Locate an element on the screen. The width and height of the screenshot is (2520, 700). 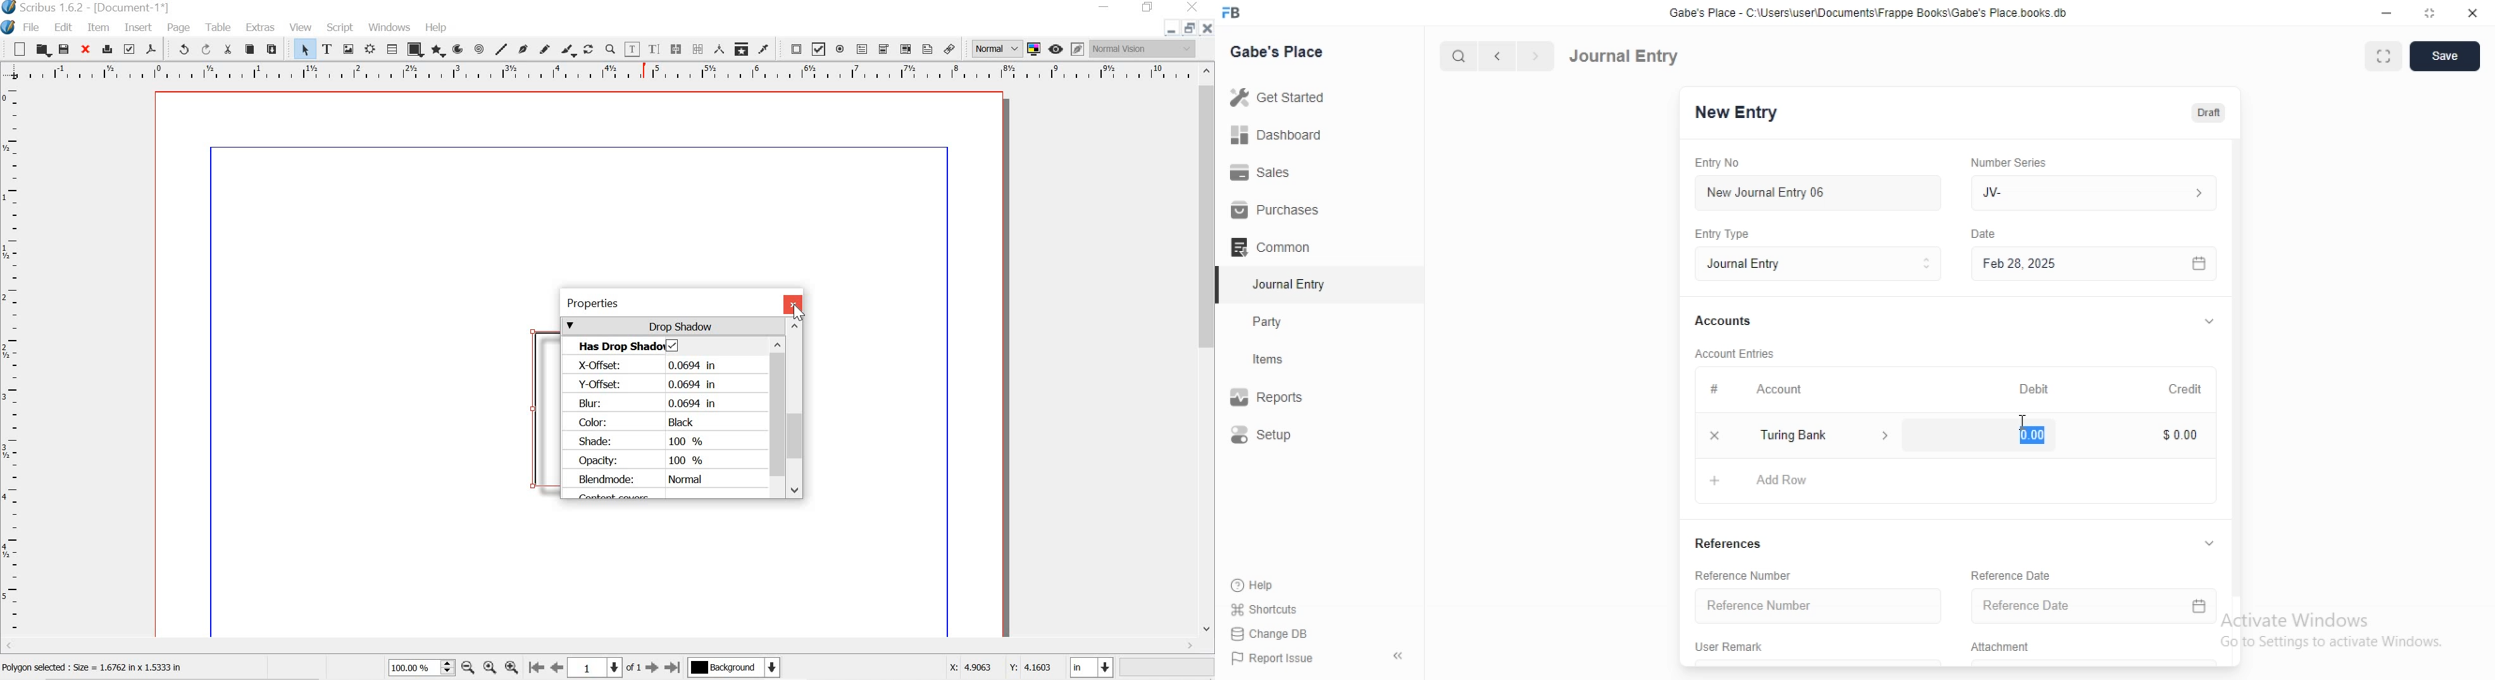
text frame is located at coordinates (327, 49).